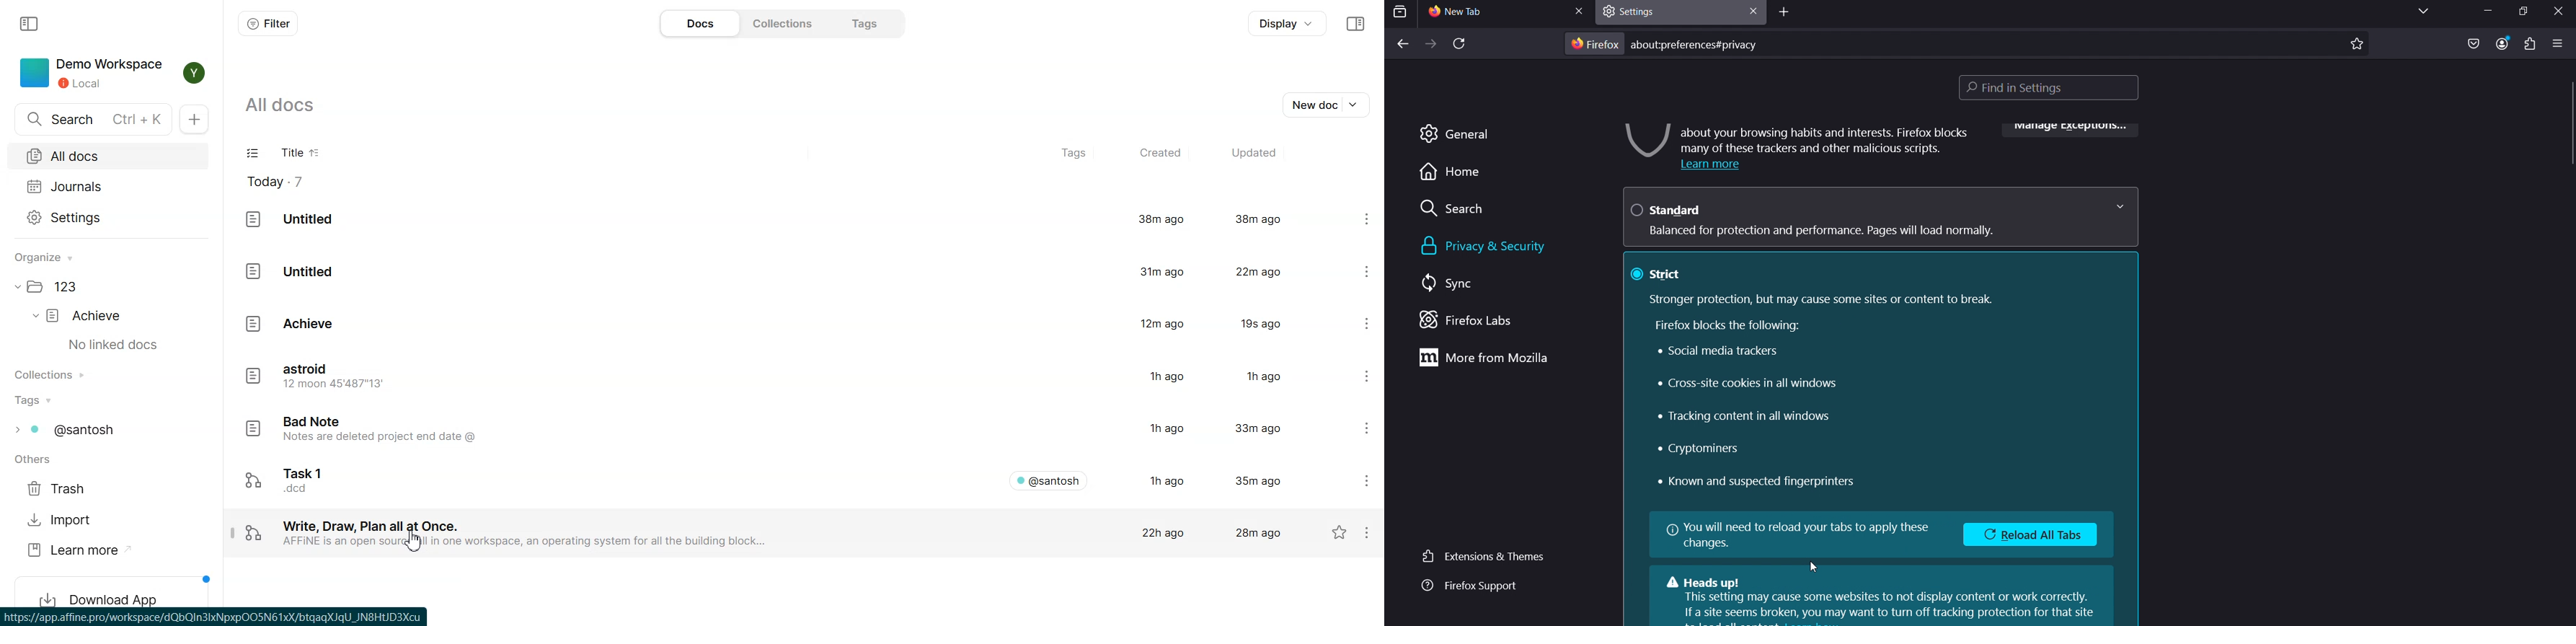 This screenshot has width=2576, height=644. What do you see at coordinates (861, 23) in the screenshot?
I see `Tags` at bounding box center [861, 23].